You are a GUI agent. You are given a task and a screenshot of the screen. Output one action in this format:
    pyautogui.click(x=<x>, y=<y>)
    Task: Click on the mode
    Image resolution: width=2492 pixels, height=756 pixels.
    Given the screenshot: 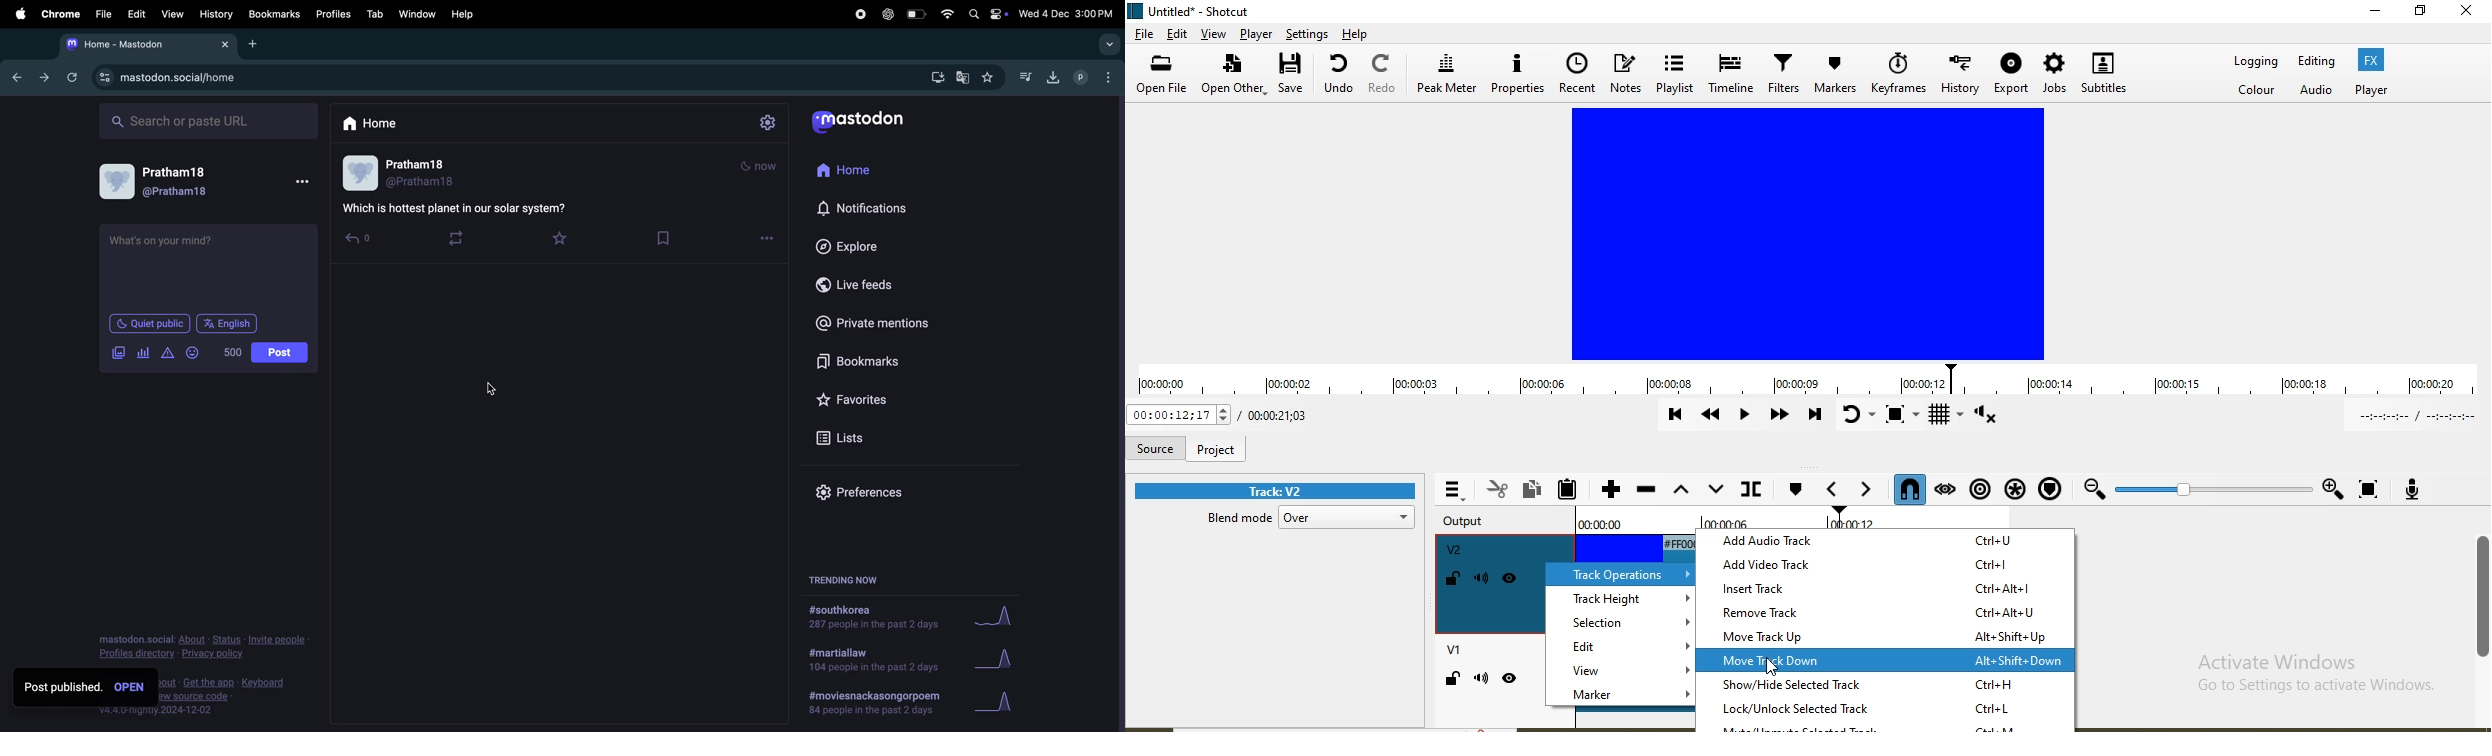 What is the action you would take?
    pyautogui.click(x=761, y=165)
    